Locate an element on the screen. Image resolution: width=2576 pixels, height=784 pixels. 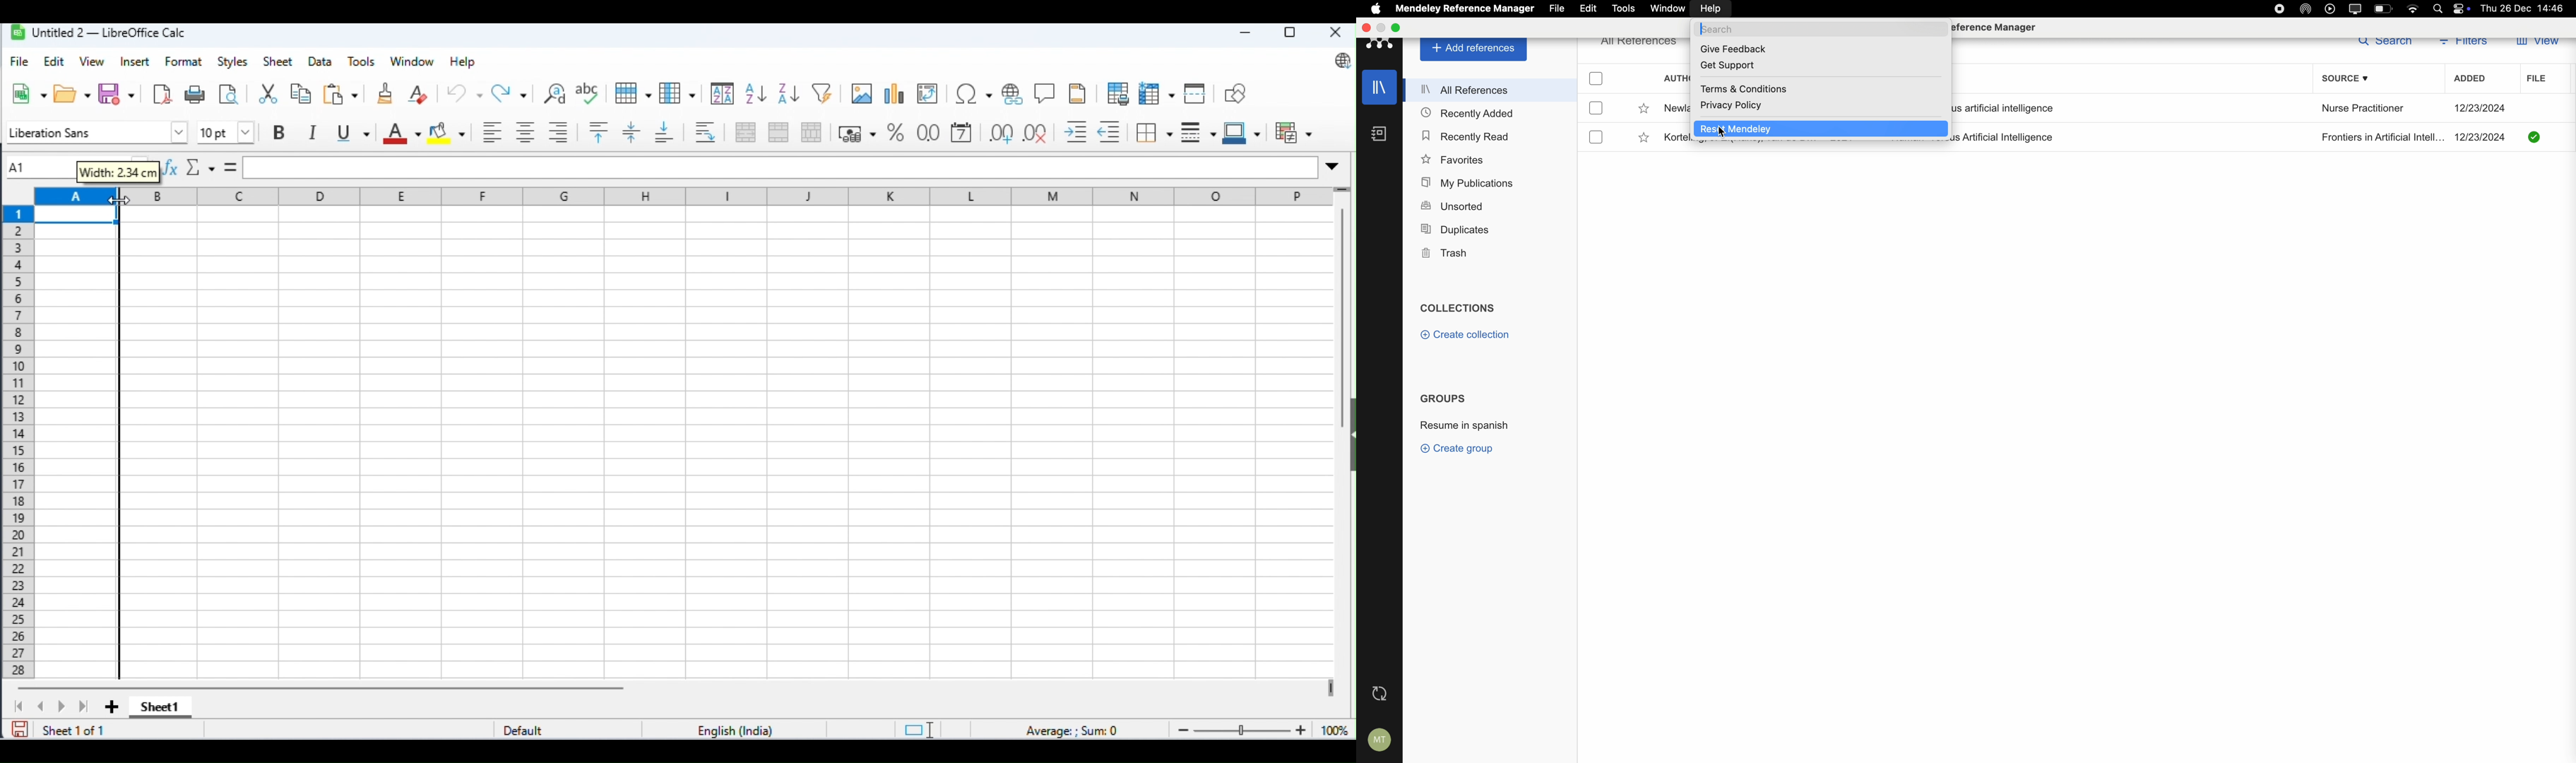
redo is located at coordinates (511, 93).